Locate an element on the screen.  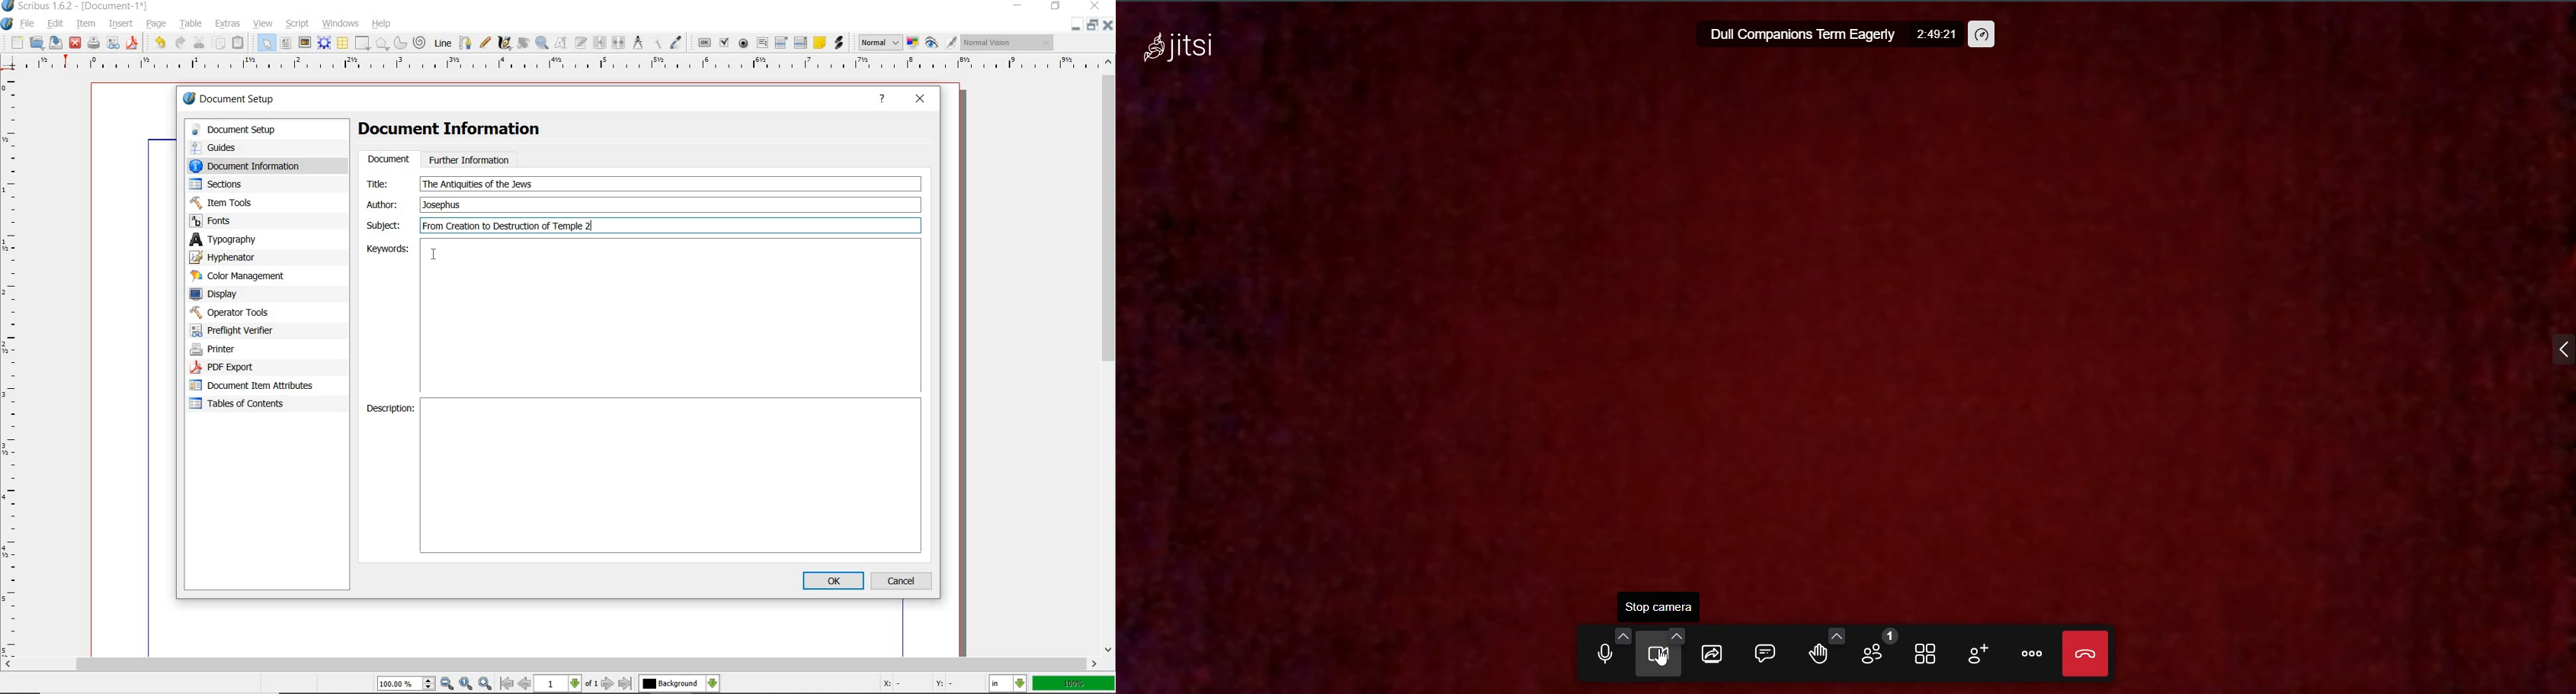
scrollbar is located at coordinates (551, 665).